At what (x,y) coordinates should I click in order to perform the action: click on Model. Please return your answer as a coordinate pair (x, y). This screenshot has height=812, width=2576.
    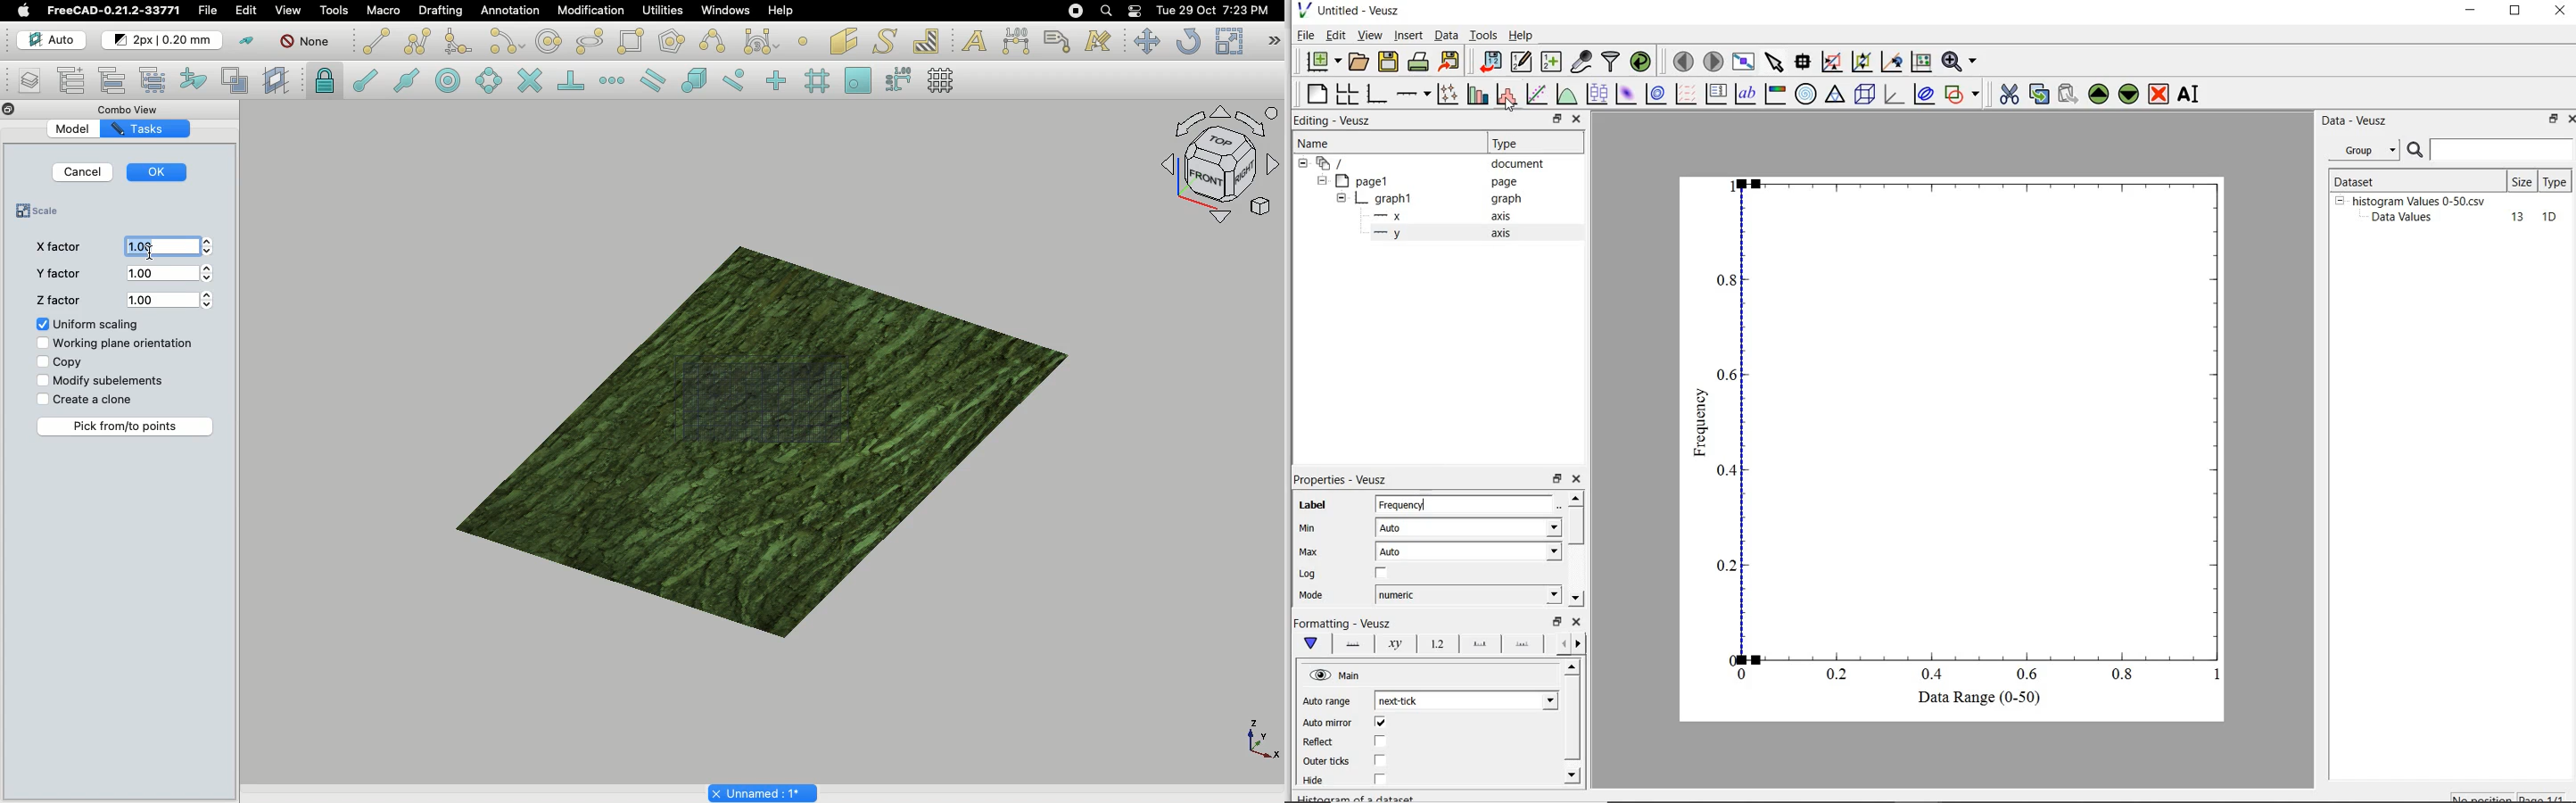
    Looking at the image, I should click on (74, 129).